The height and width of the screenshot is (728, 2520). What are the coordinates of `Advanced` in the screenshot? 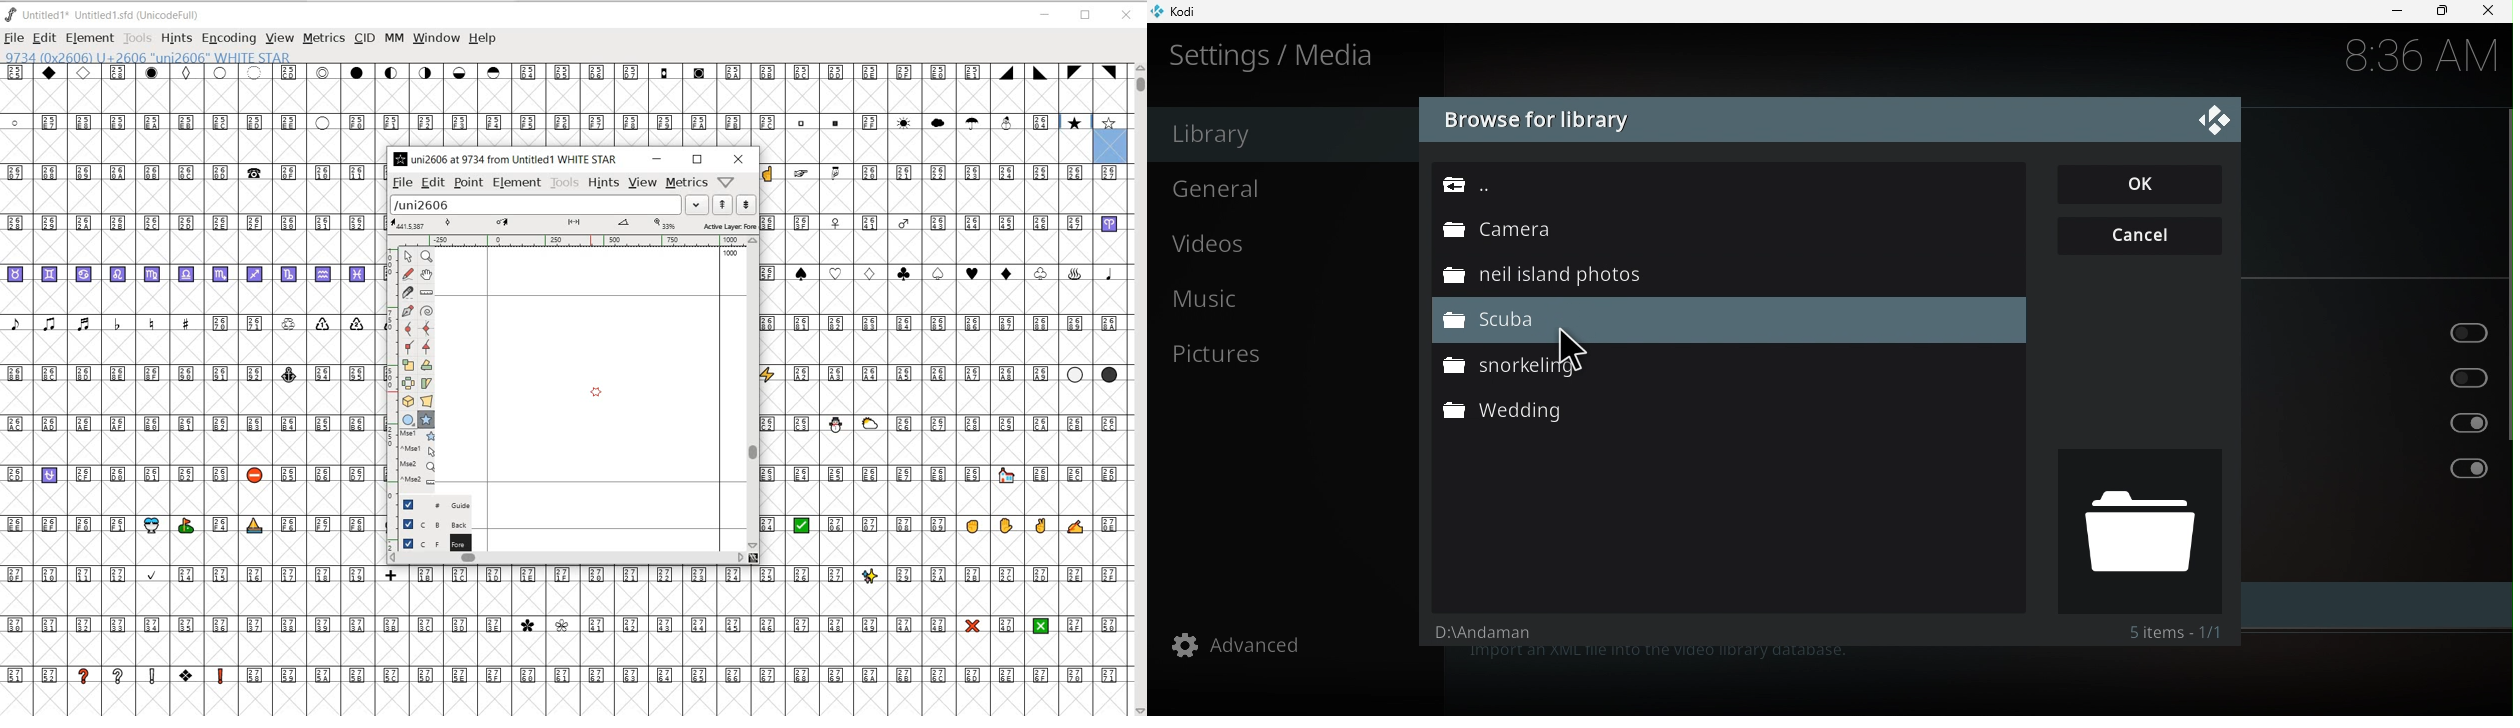 It's located at (1296, 644).